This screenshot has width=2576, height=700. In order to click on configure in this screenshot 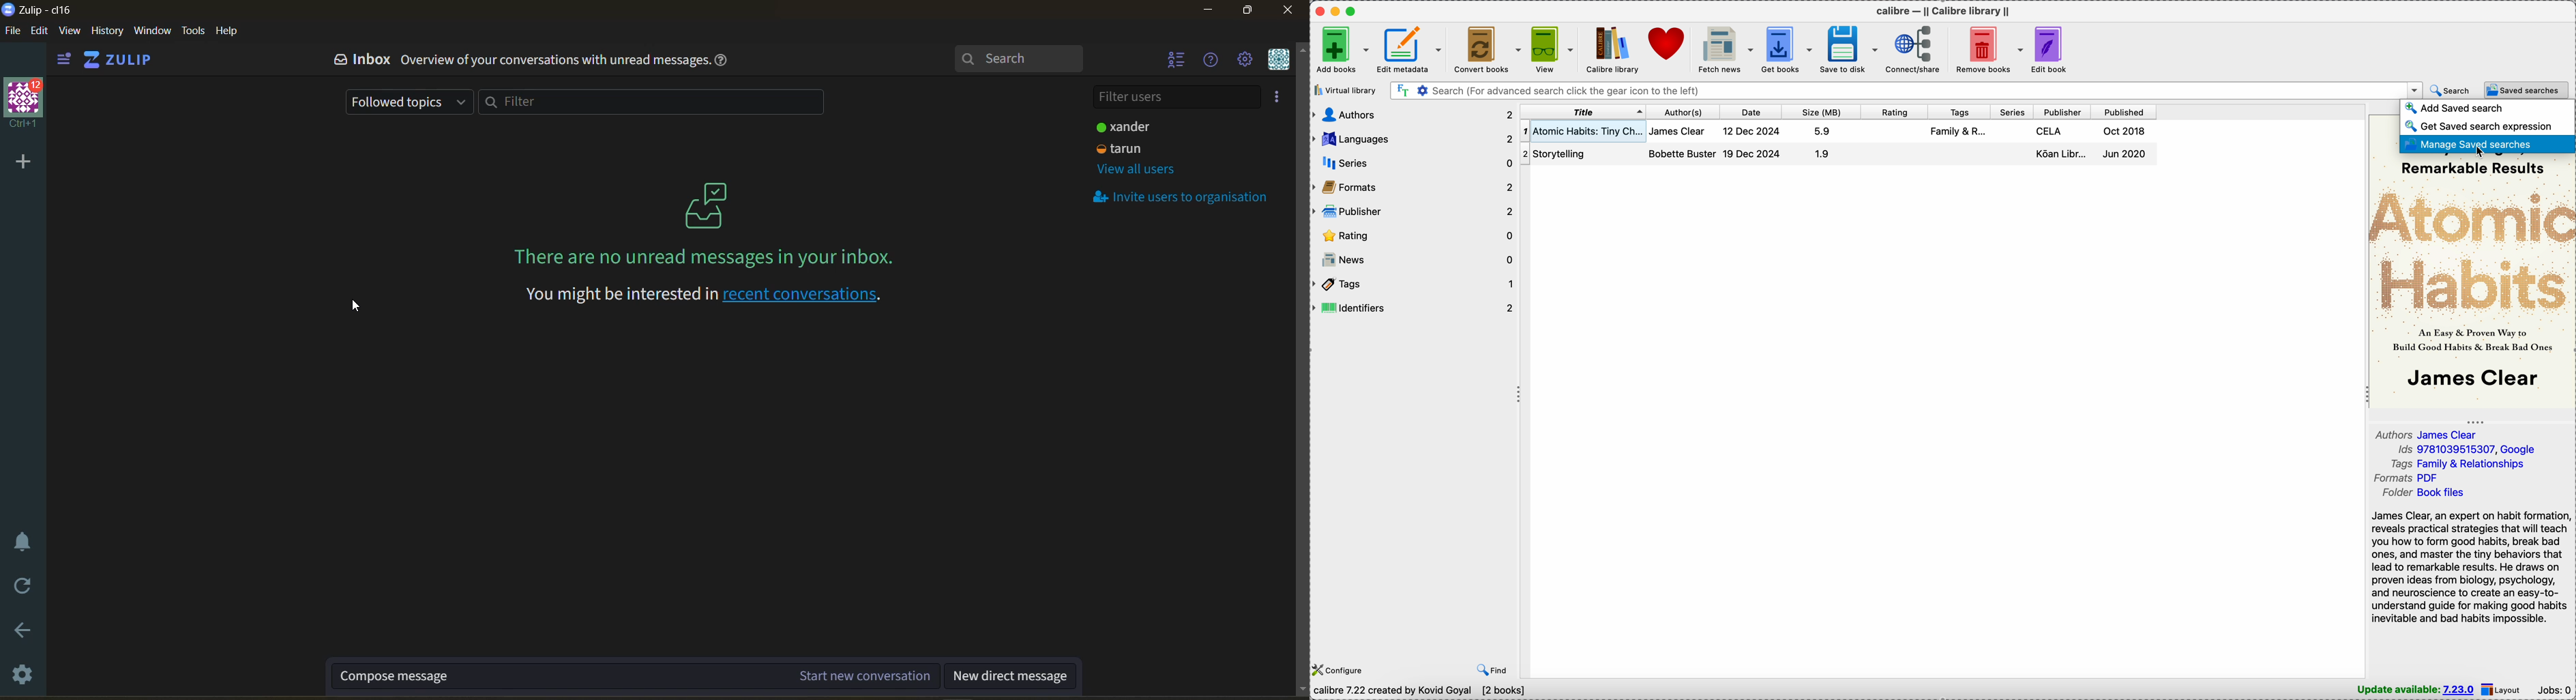, I will do `click(1338, 670)`.